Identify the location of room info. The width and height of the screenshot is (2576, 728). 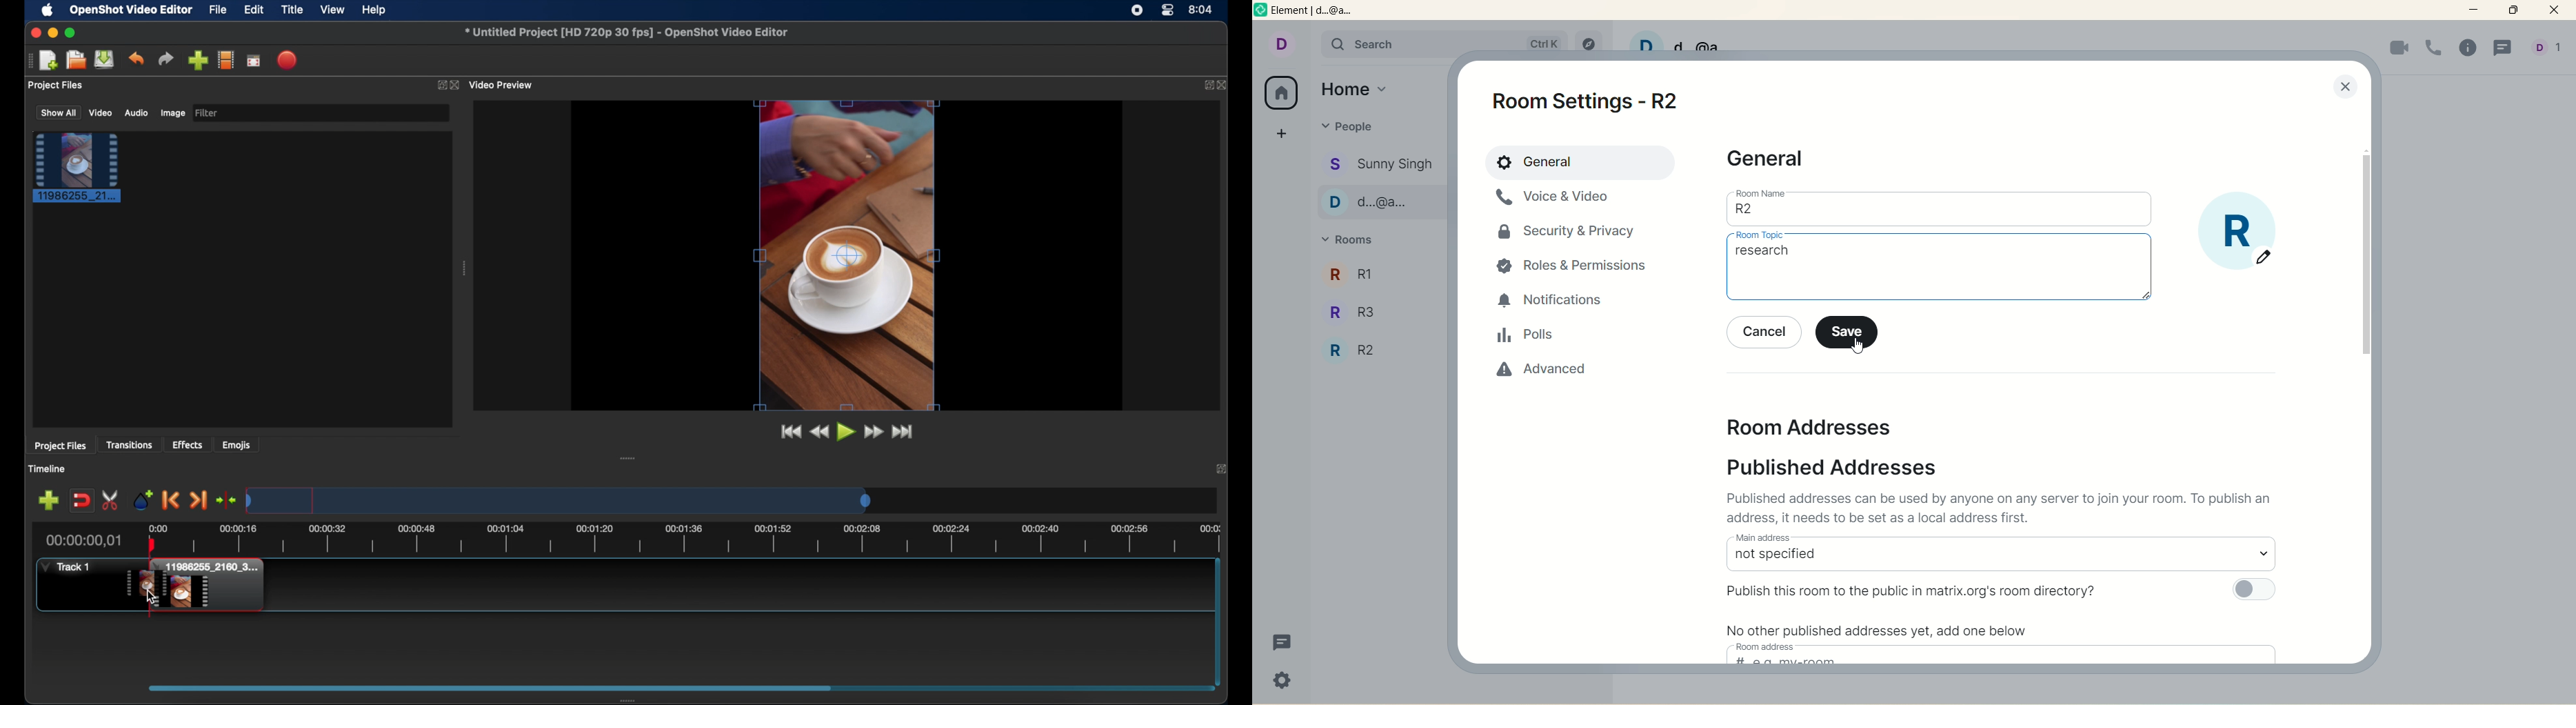
(2471, 49).